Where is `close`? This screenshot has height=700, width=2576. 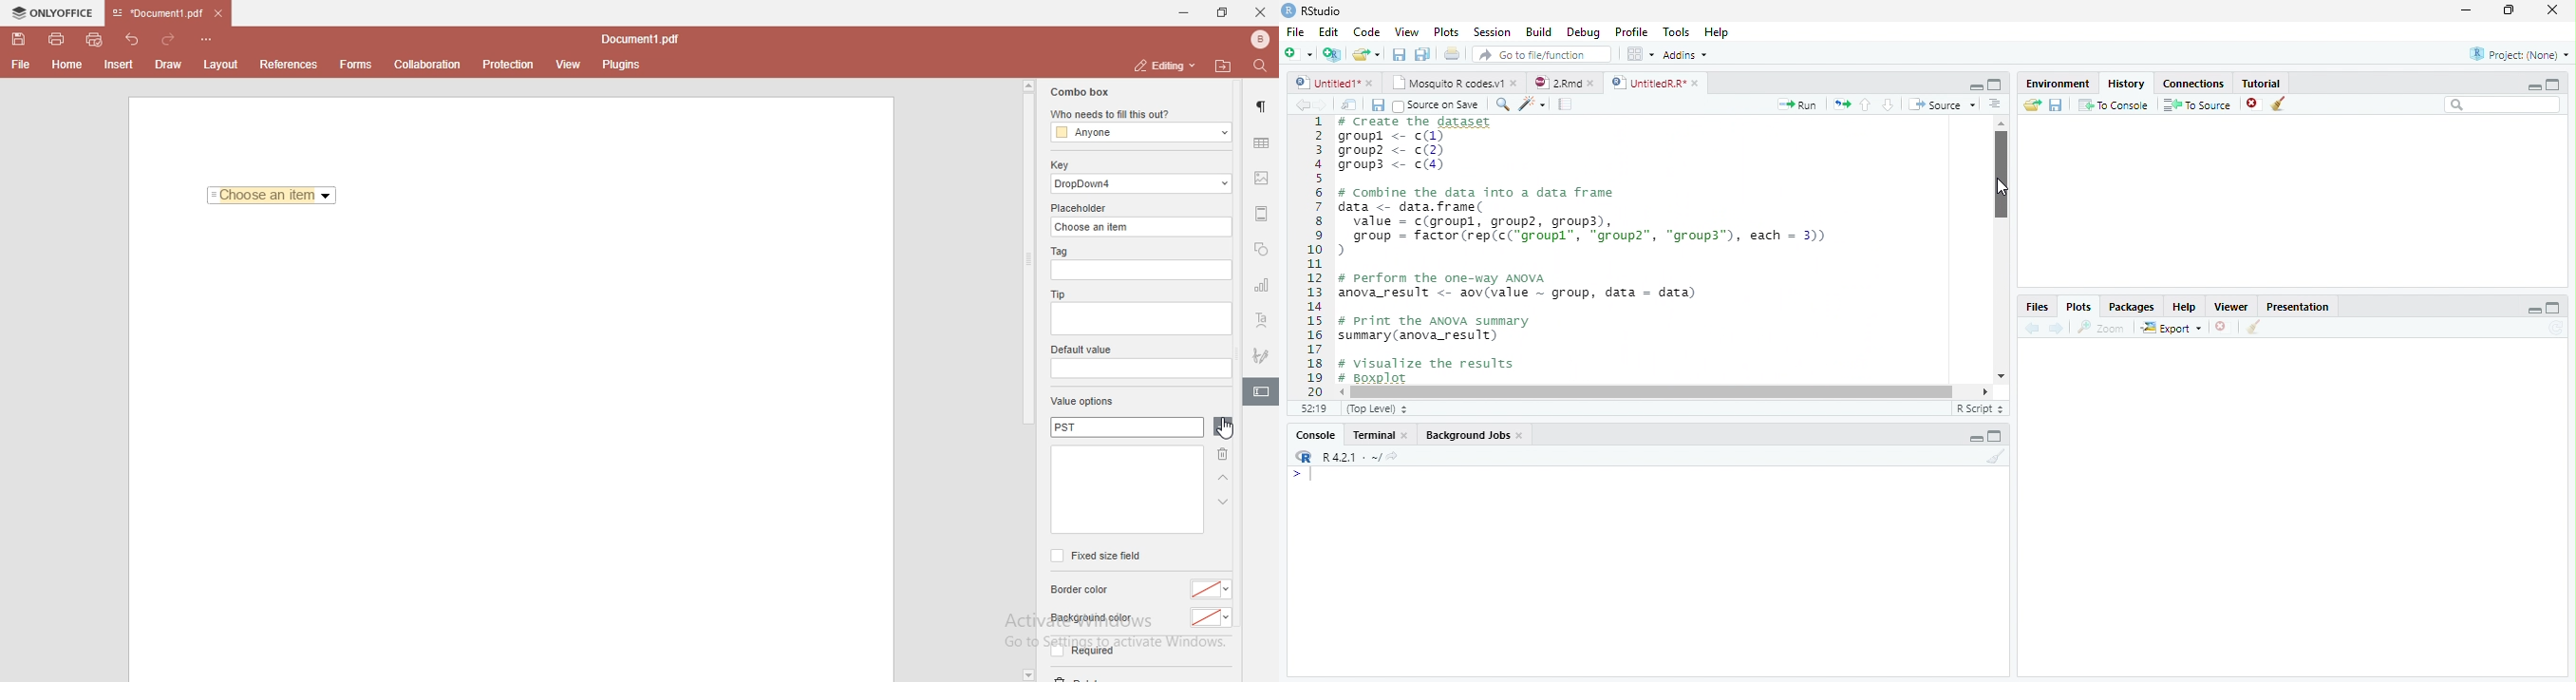
close is located at coordinates (1260, 11).